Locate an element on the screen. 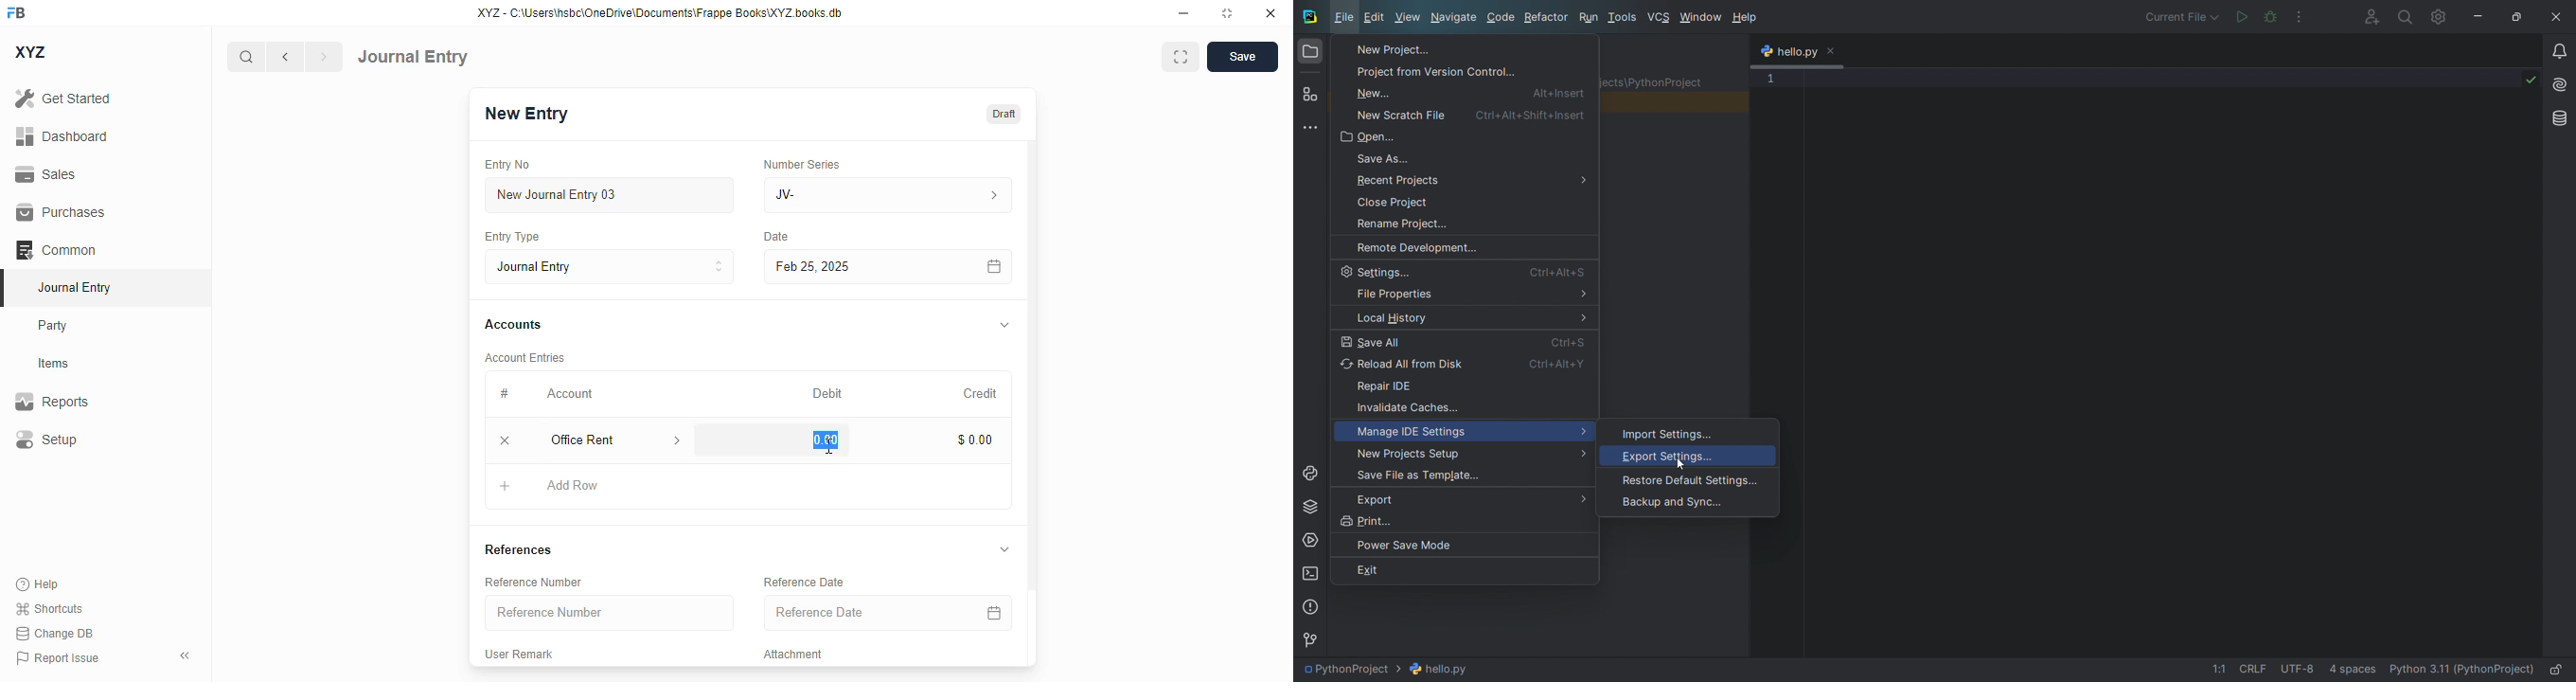 This screenshot has width=2576, height=700. help is located at coordinates (38, 584).